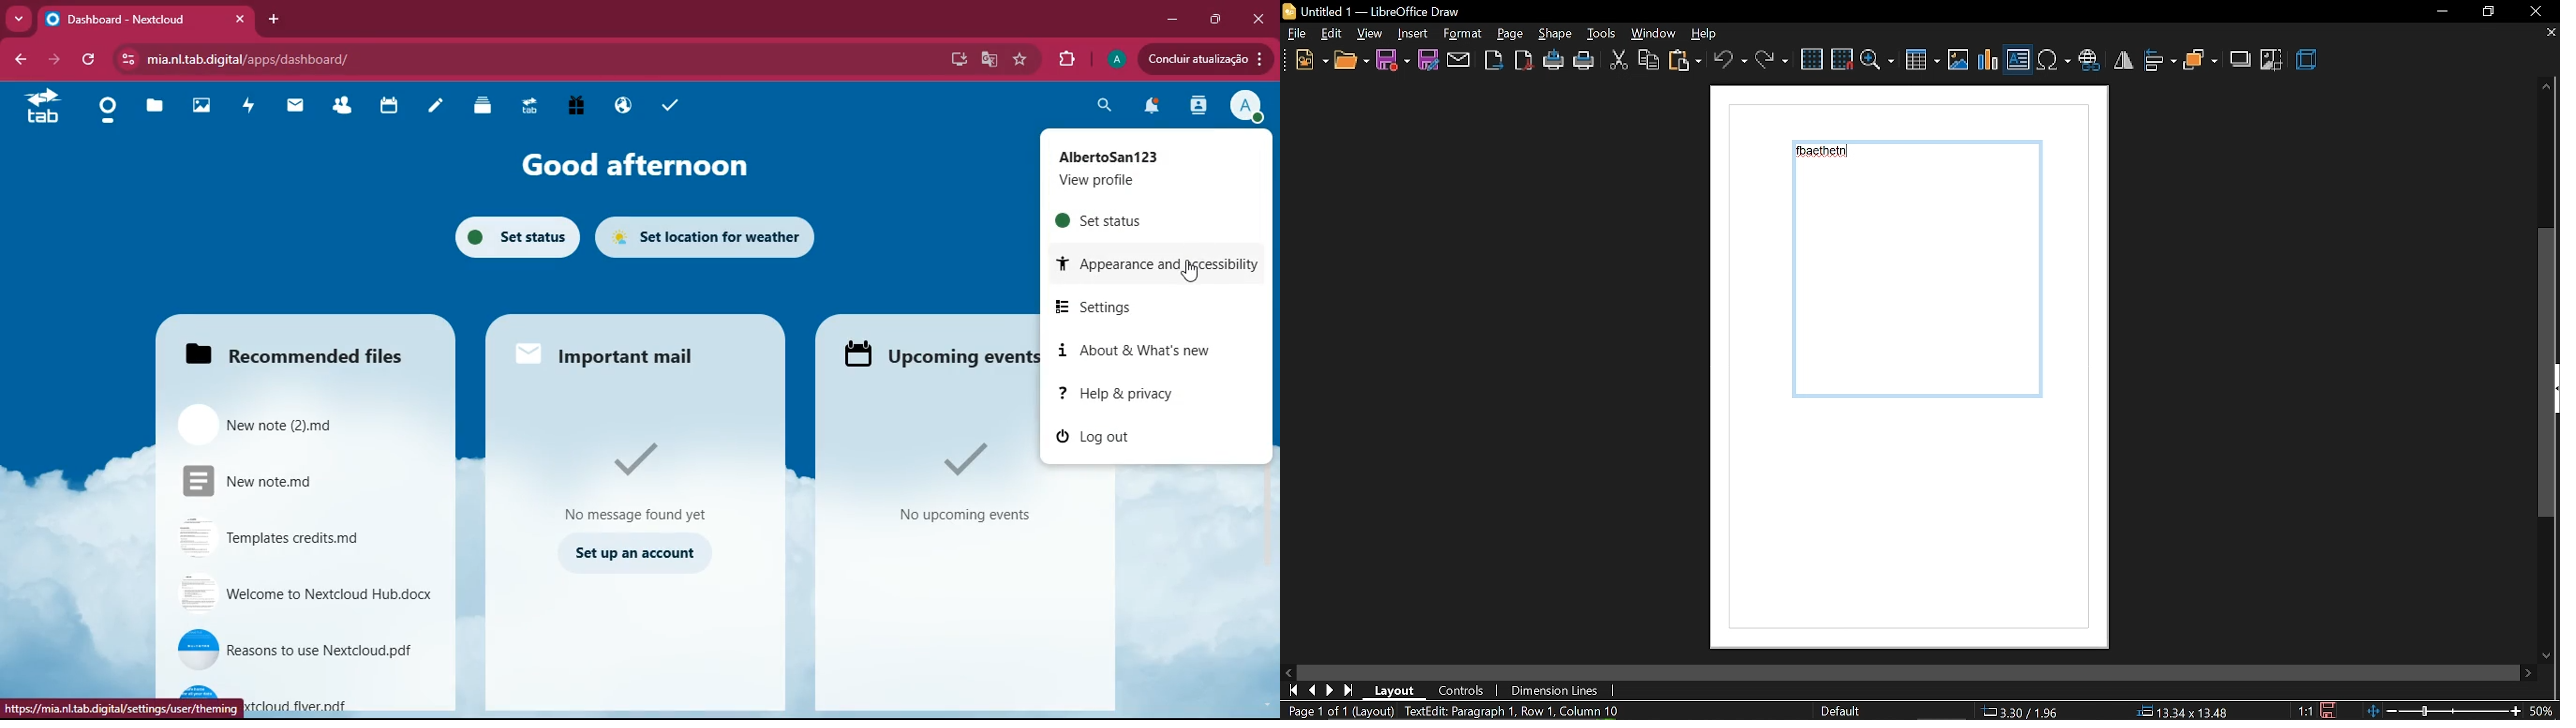 Image resolution: width=2576 pixels, height=728 pixels. I want to click on Cursor, so click(1189, 274).